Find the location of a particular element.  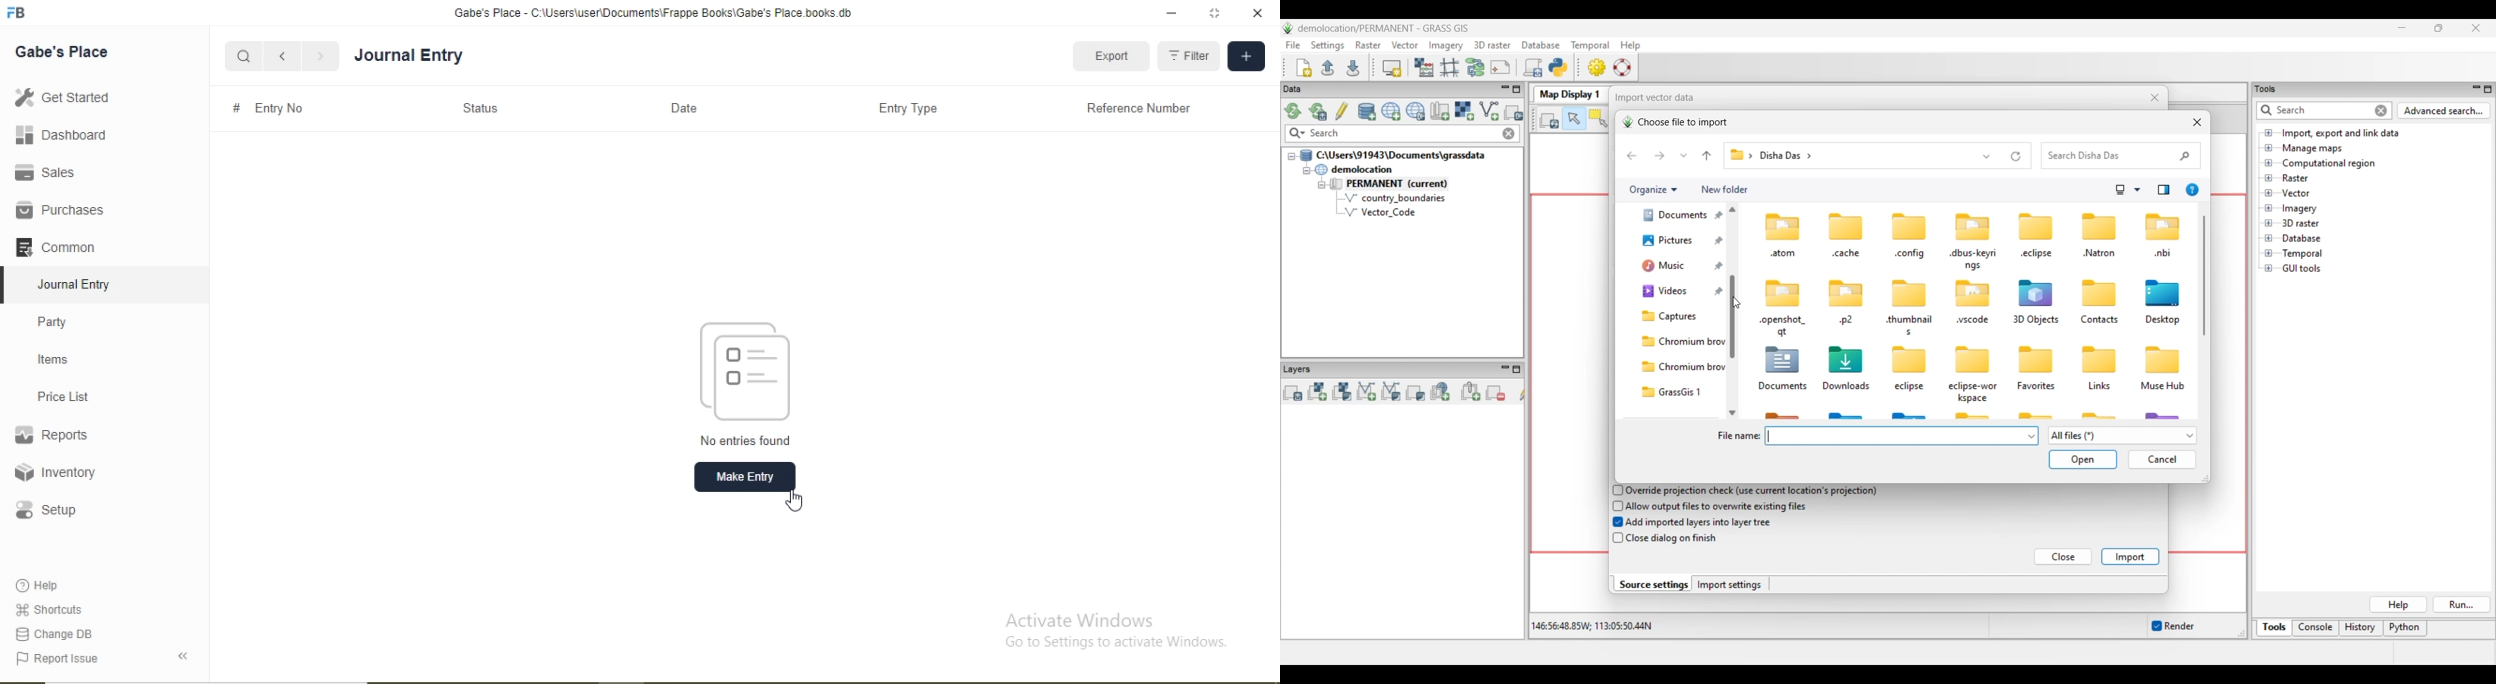

Date is located at coordinates (683, 107).